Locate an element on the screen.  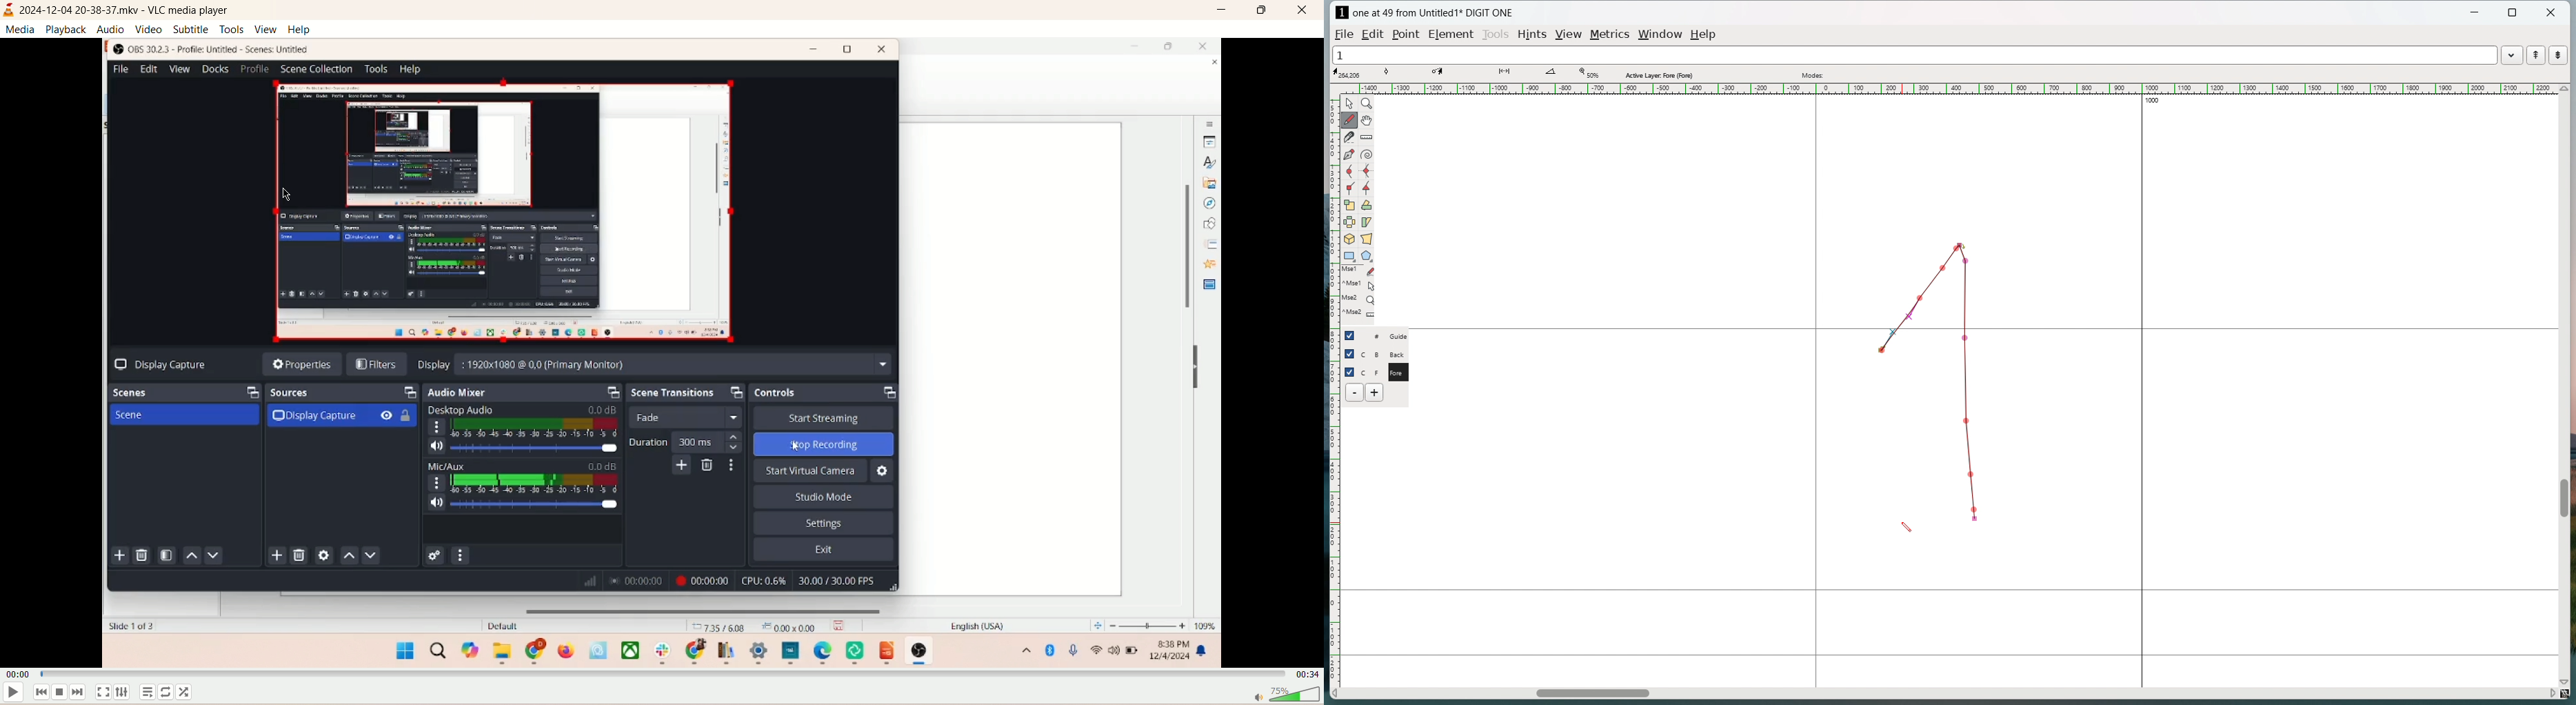
# Guide is located at coordinates (1386, 336).